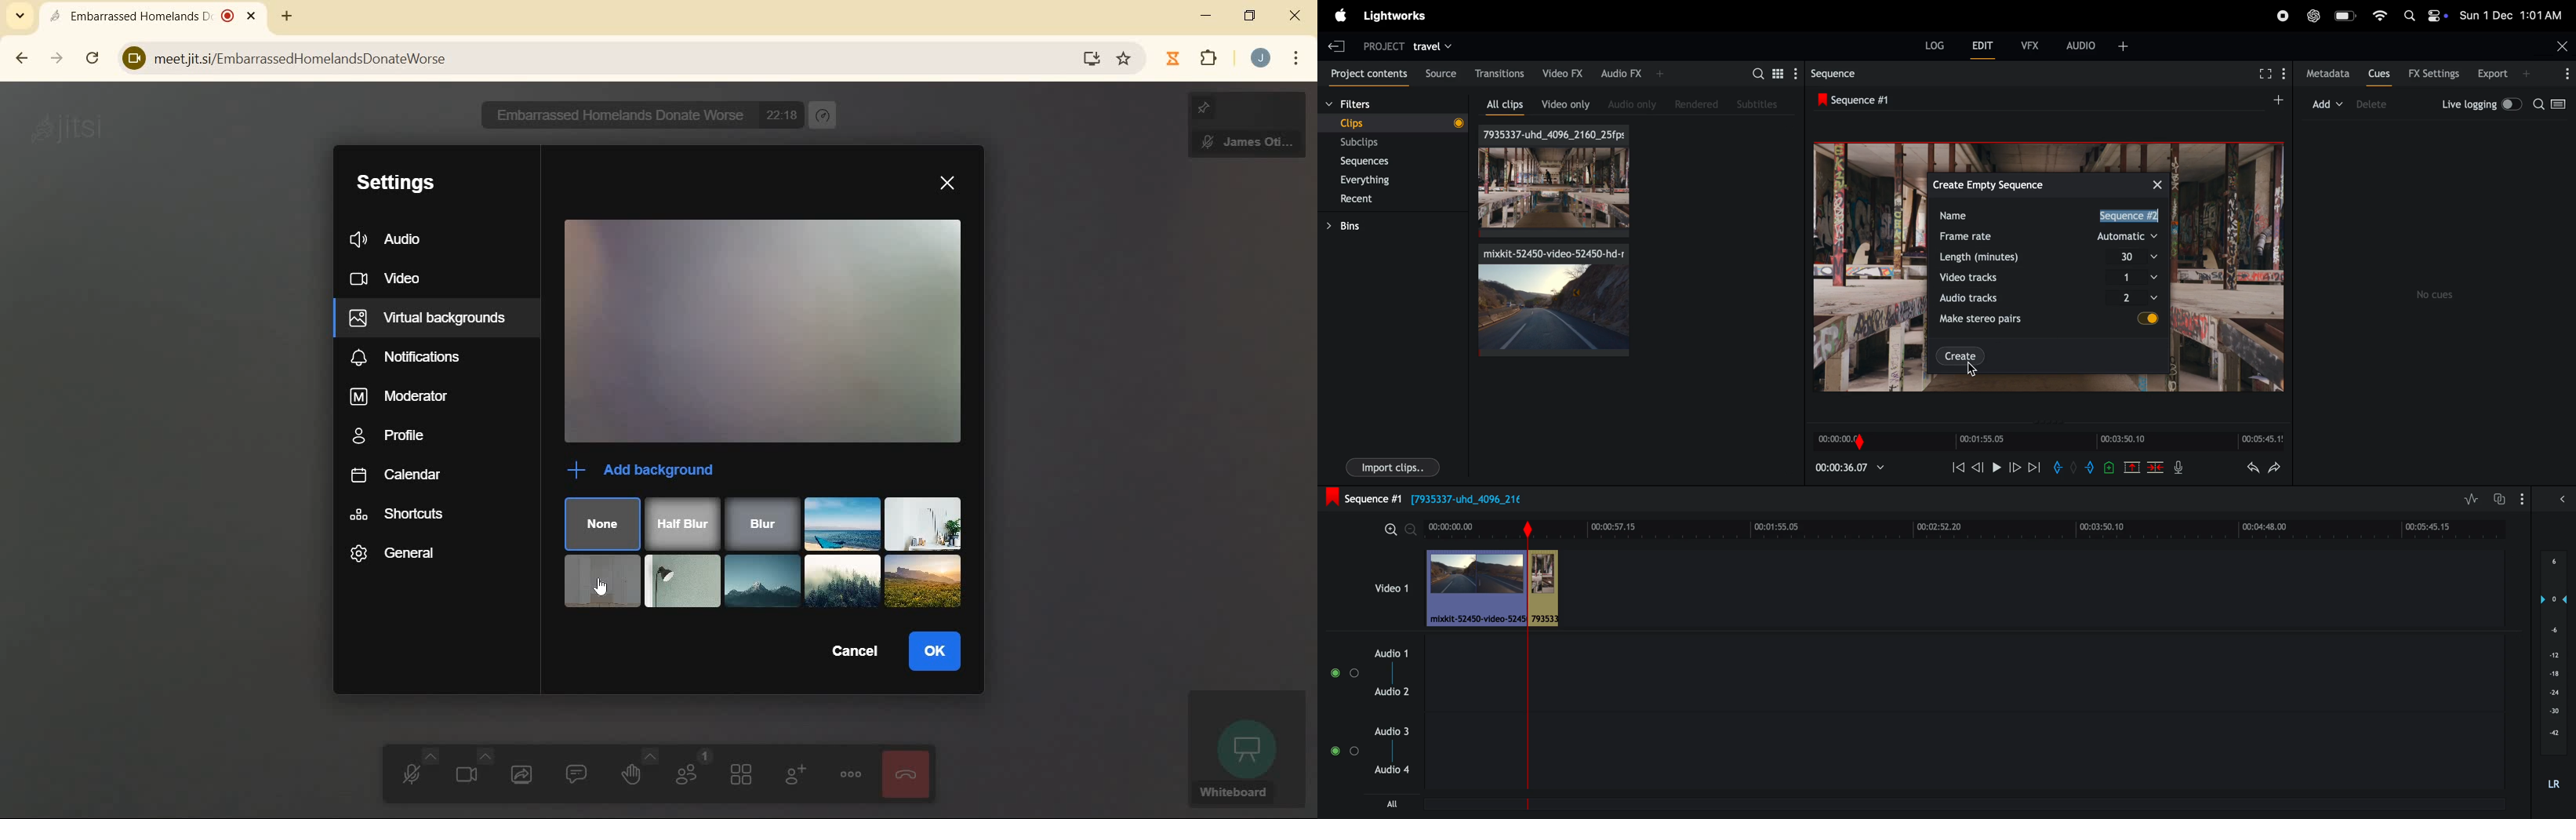 This screenshot has height=840, width=2576. I want to click on extensions, so click(1193, 59).